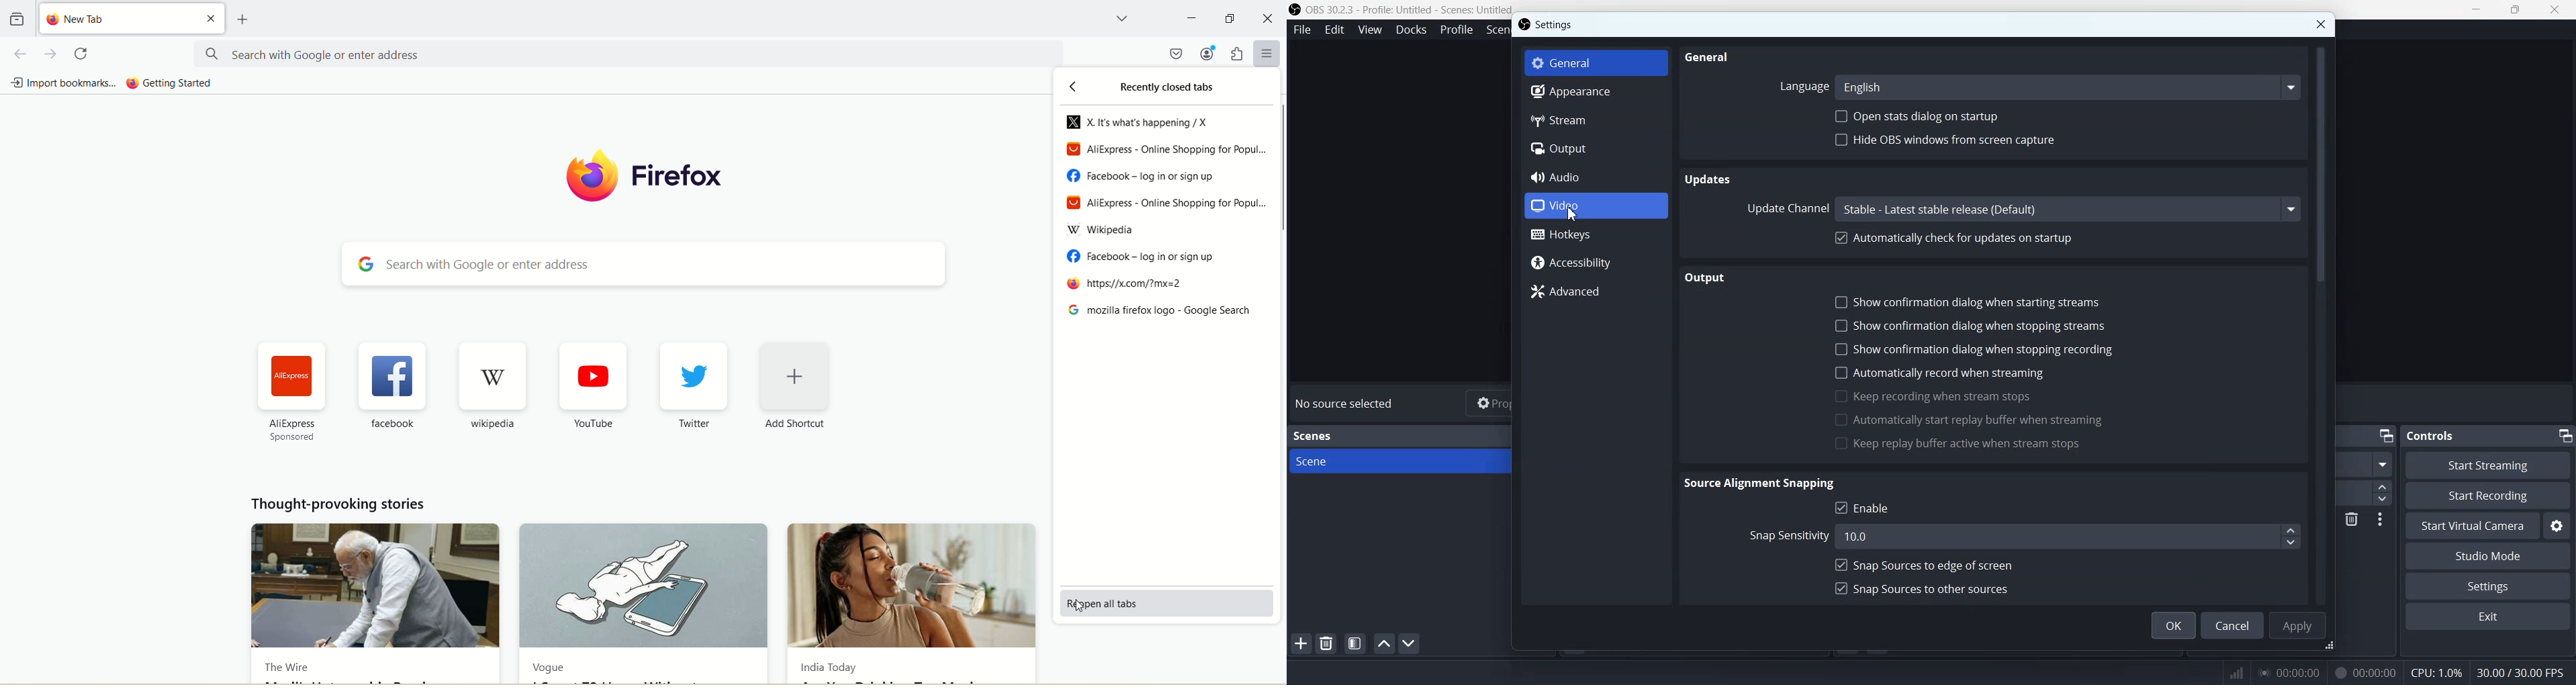 The image size is (2576, 700). I want to click on Update Channel Stable-Latest stable release (Default), so click(2021, 209).